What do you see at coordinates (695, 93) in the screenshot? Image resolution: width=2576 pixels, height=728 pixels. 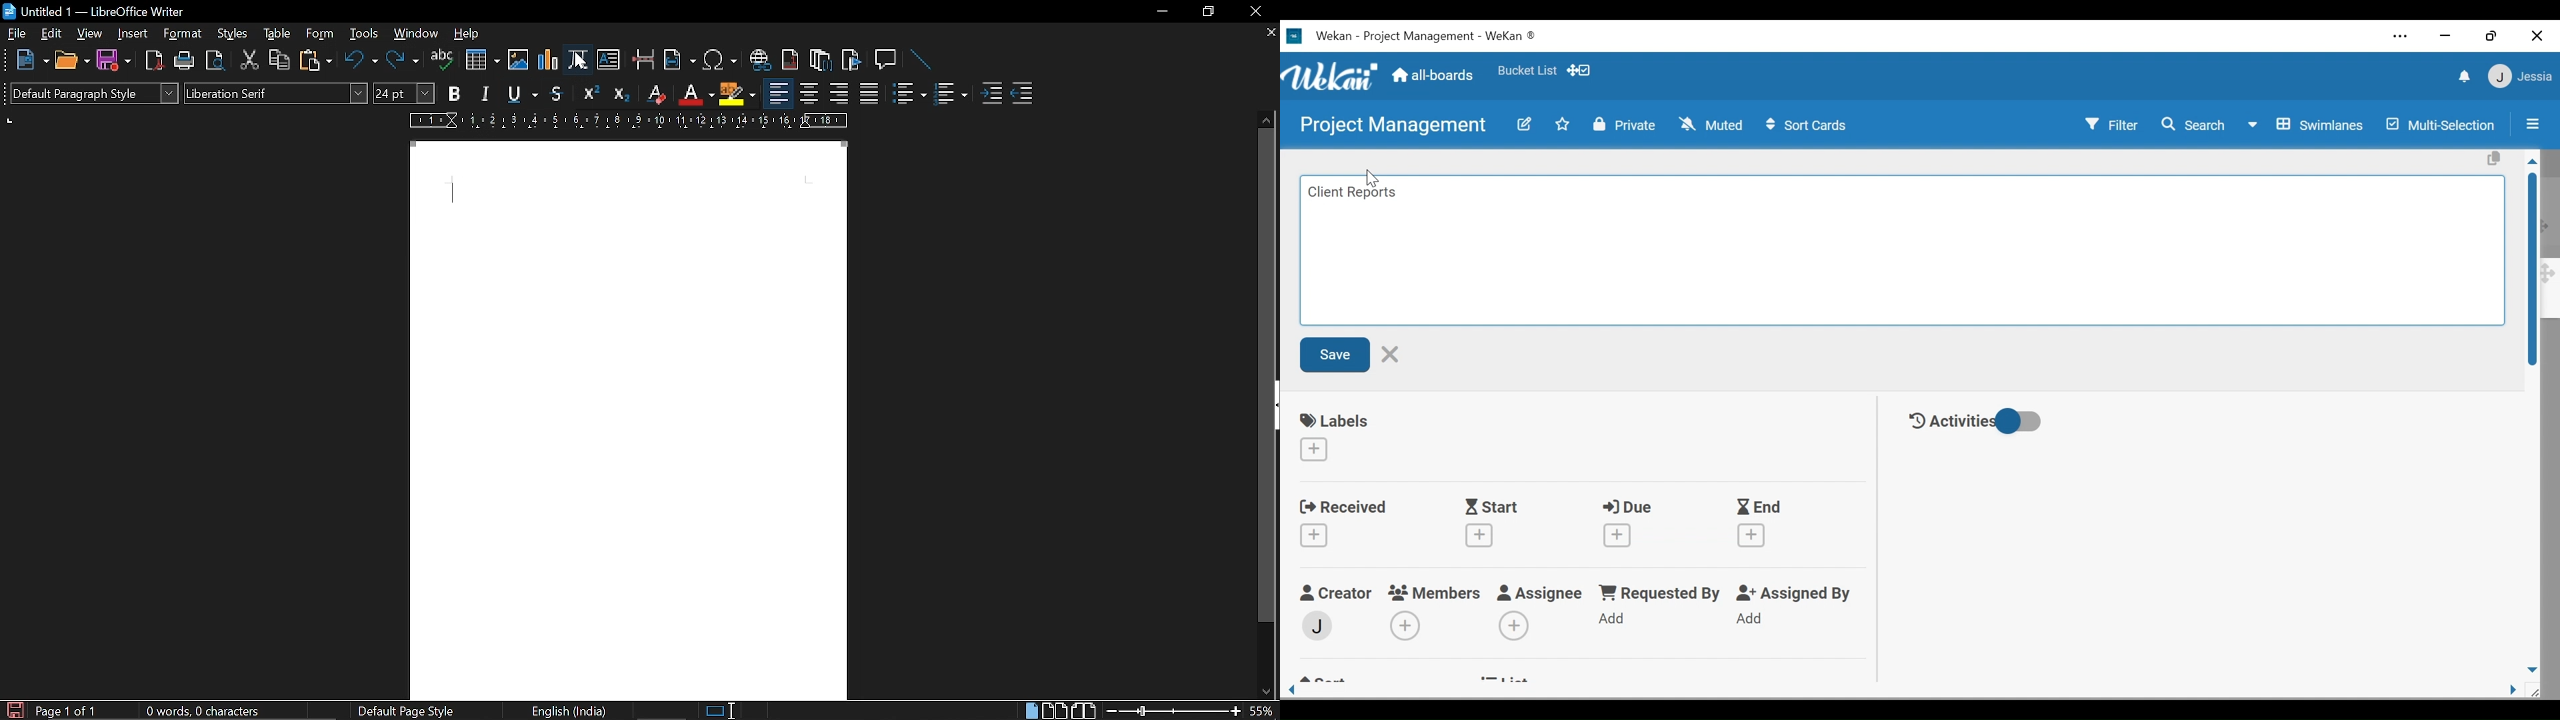 I see `text color` at bounding box center [695, 93].